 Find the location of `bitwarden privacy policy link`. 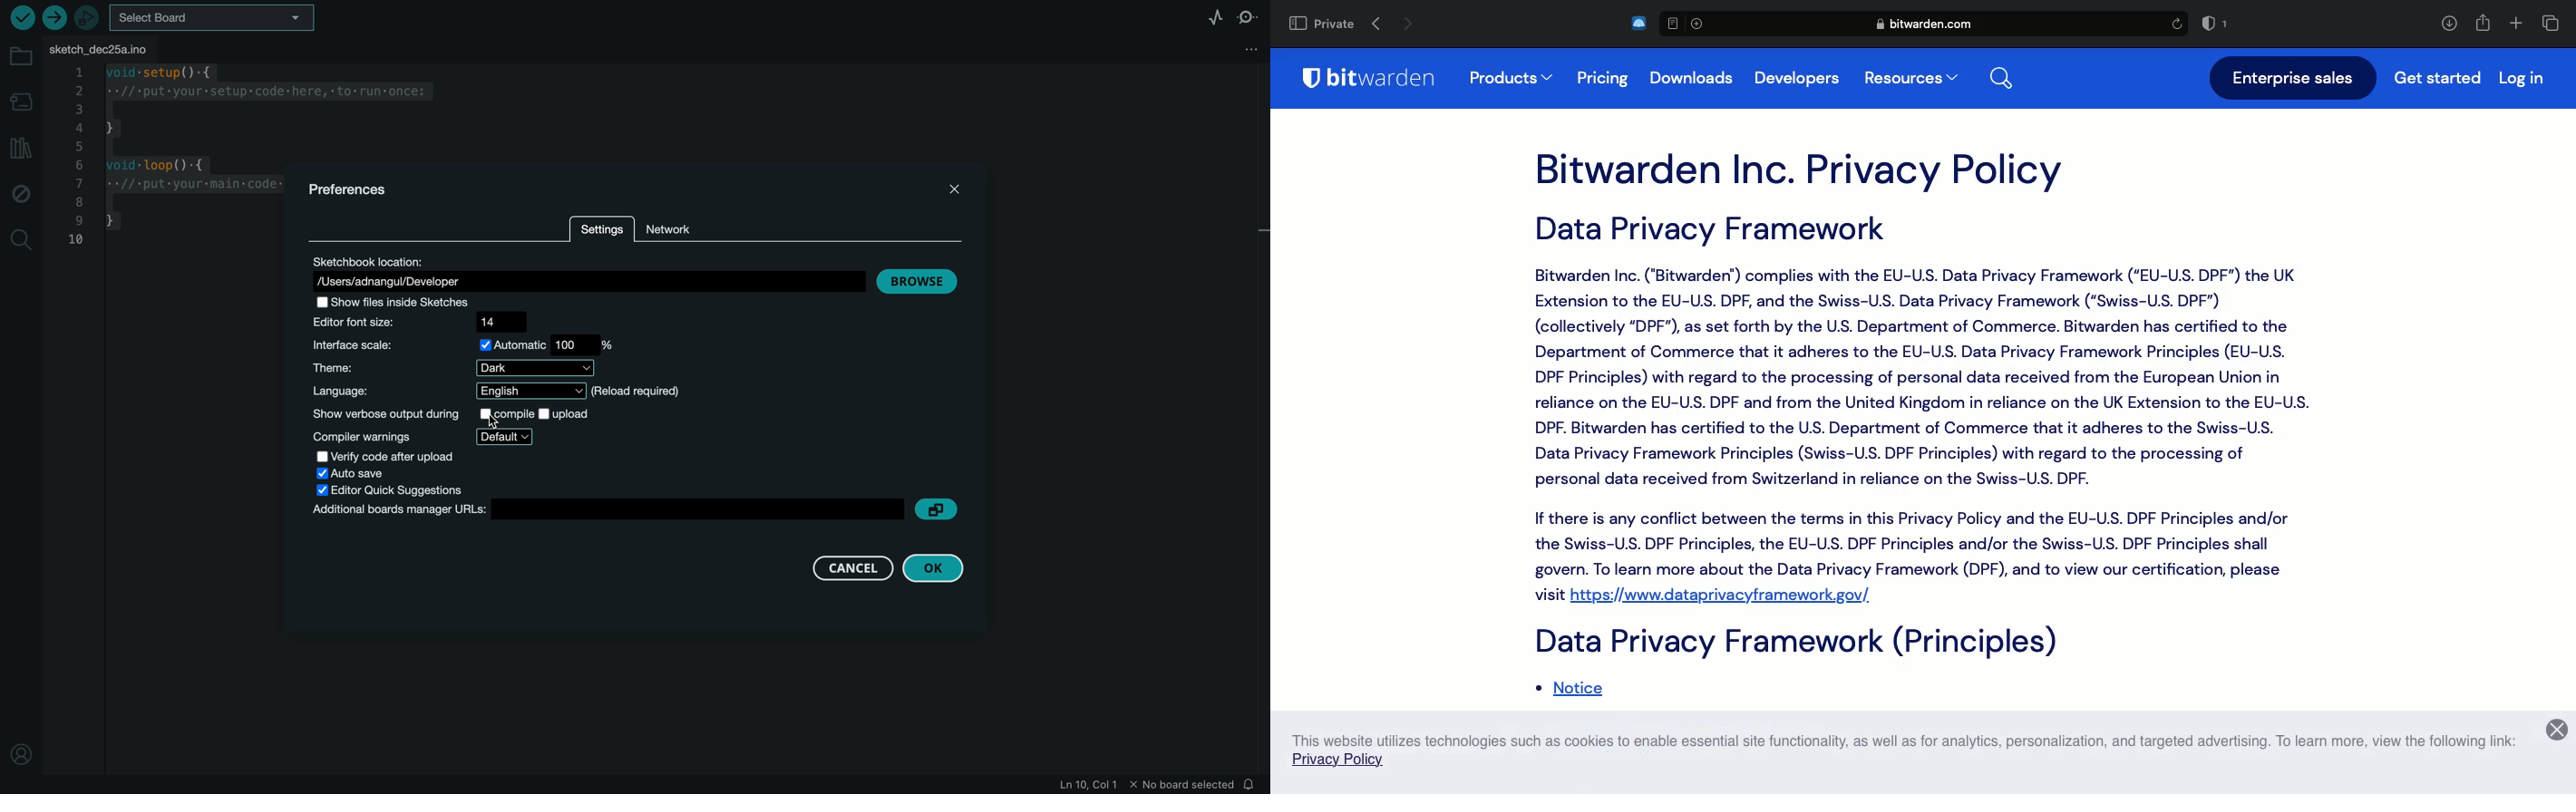

bitwarden privacy policy link is located at coordinates (1923, 24).